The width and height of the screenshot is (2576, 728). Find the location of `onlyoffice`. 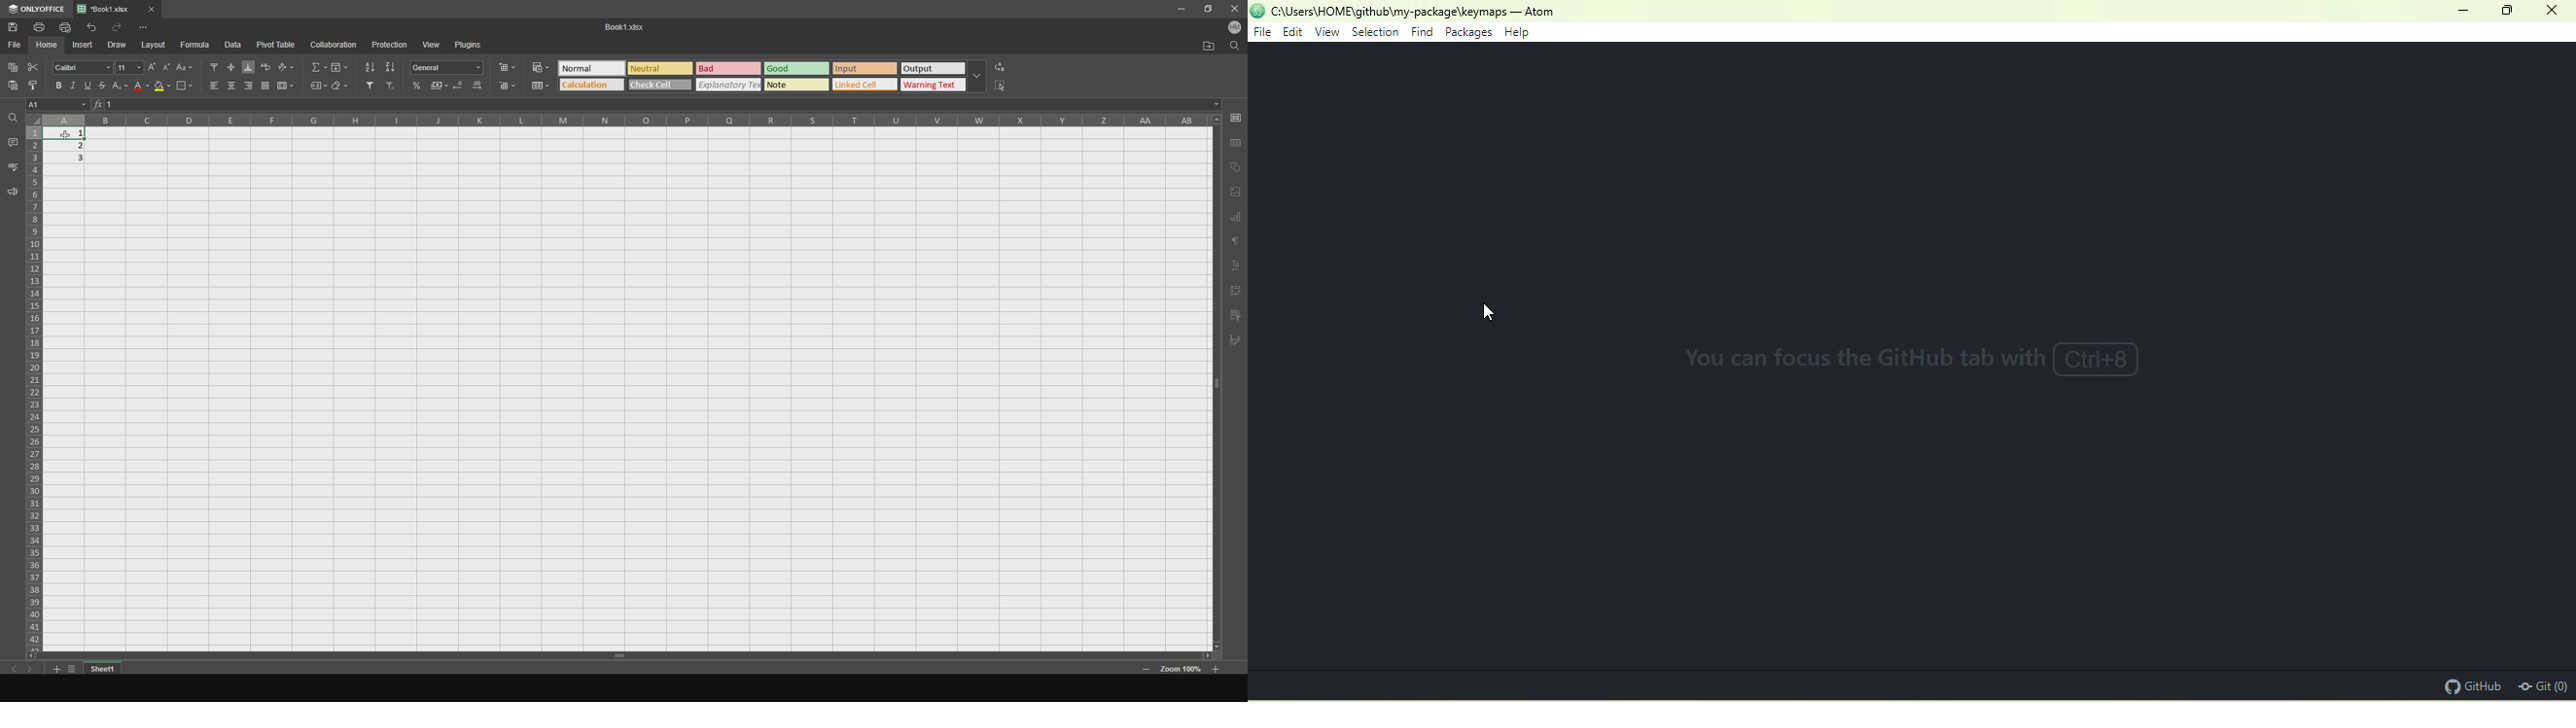

onlyoffice is located at coordinates (36, 10).